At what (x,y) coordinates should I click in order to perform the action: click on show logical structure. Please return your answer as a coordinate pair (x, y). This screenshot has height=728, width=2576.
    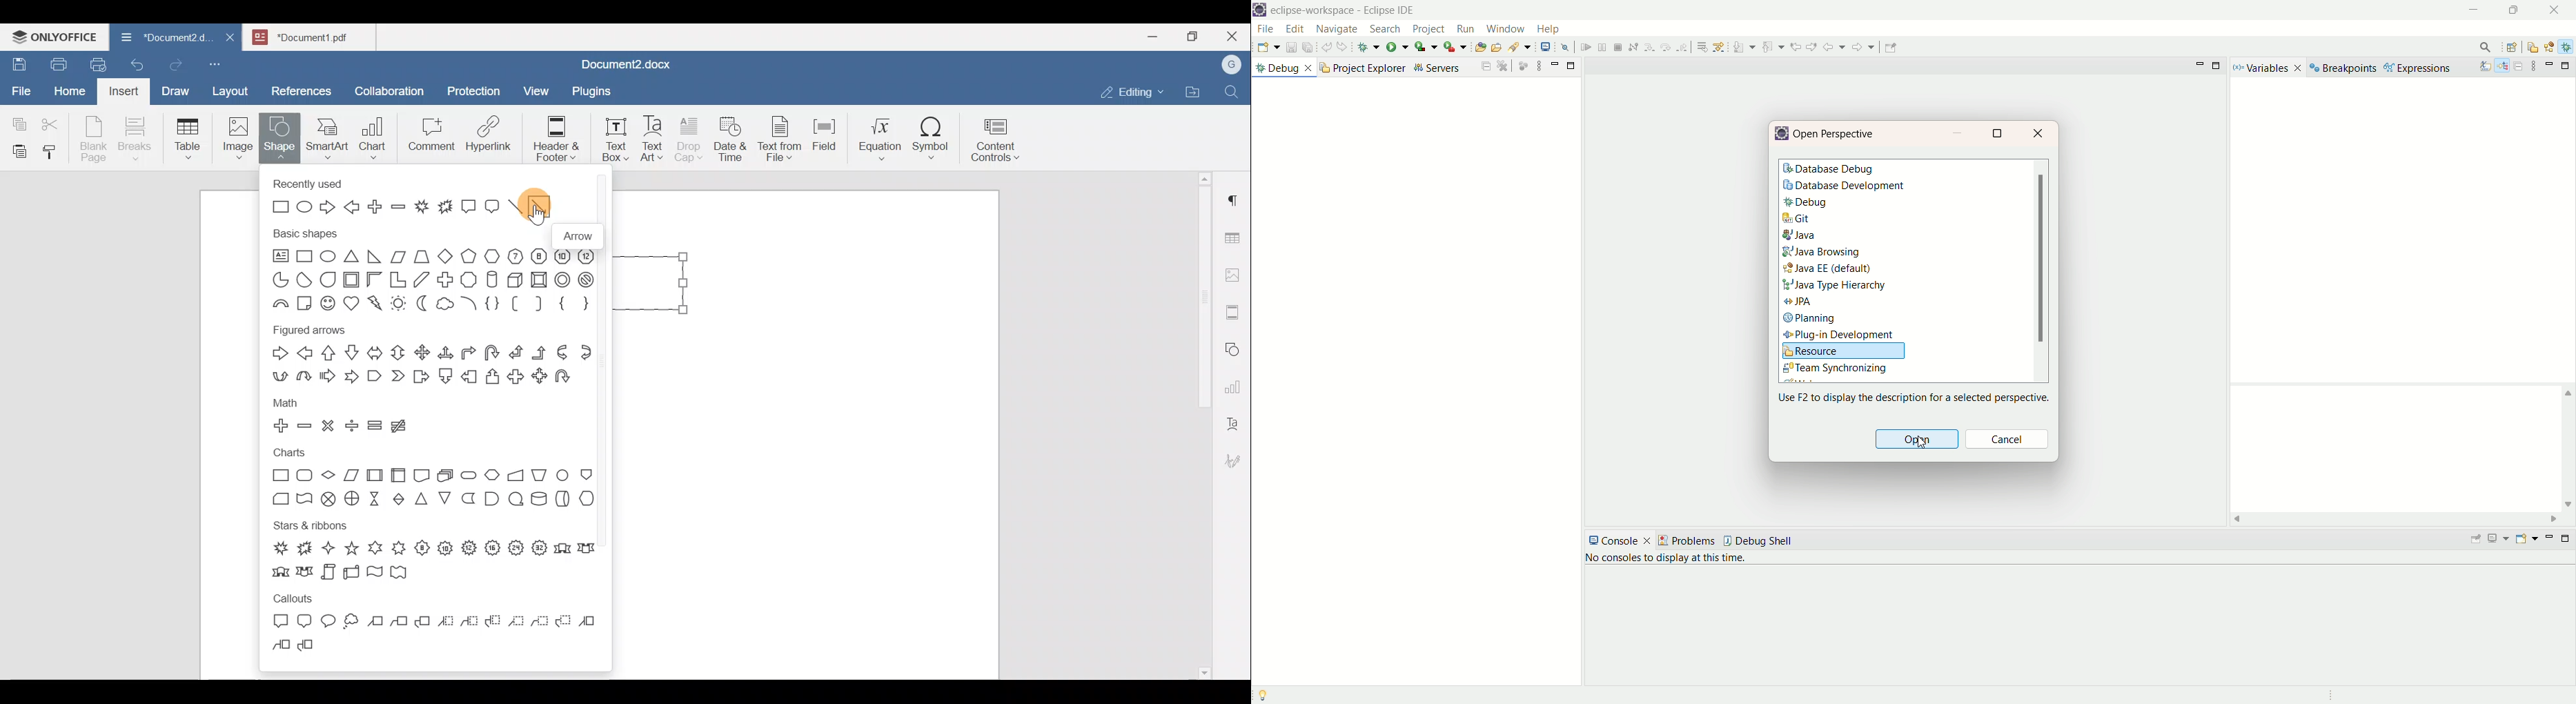
    Looking at the image, I should click on (2504, 66).